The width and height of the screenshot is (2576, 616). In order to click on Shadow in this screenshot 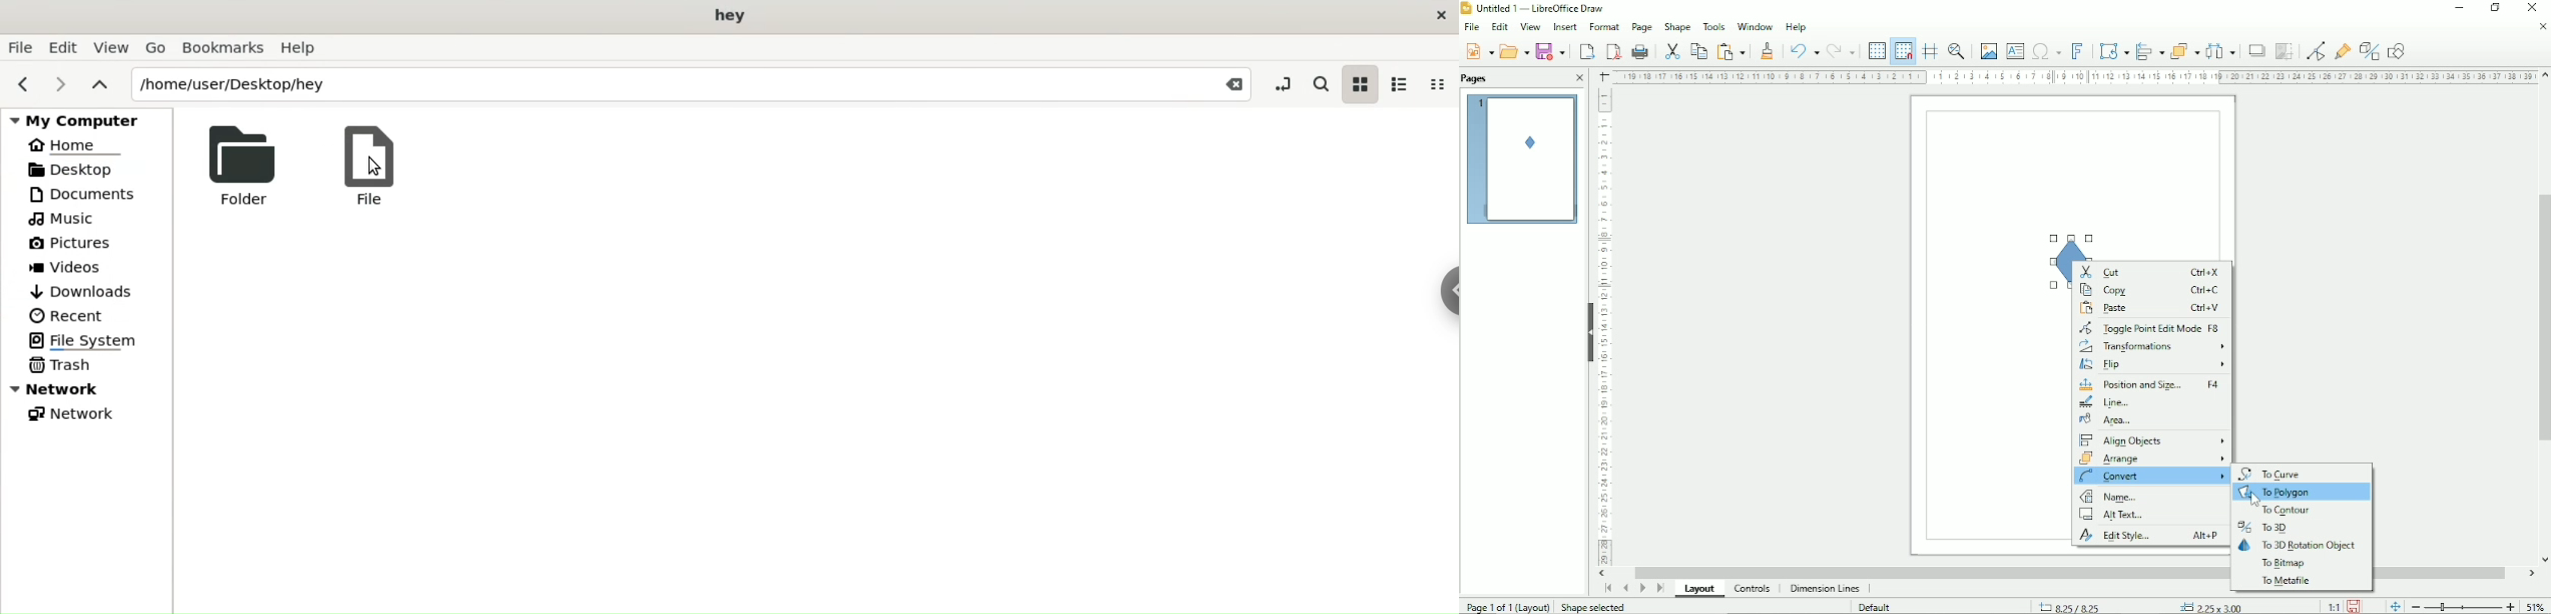, I will do `click(2256, 50)`.